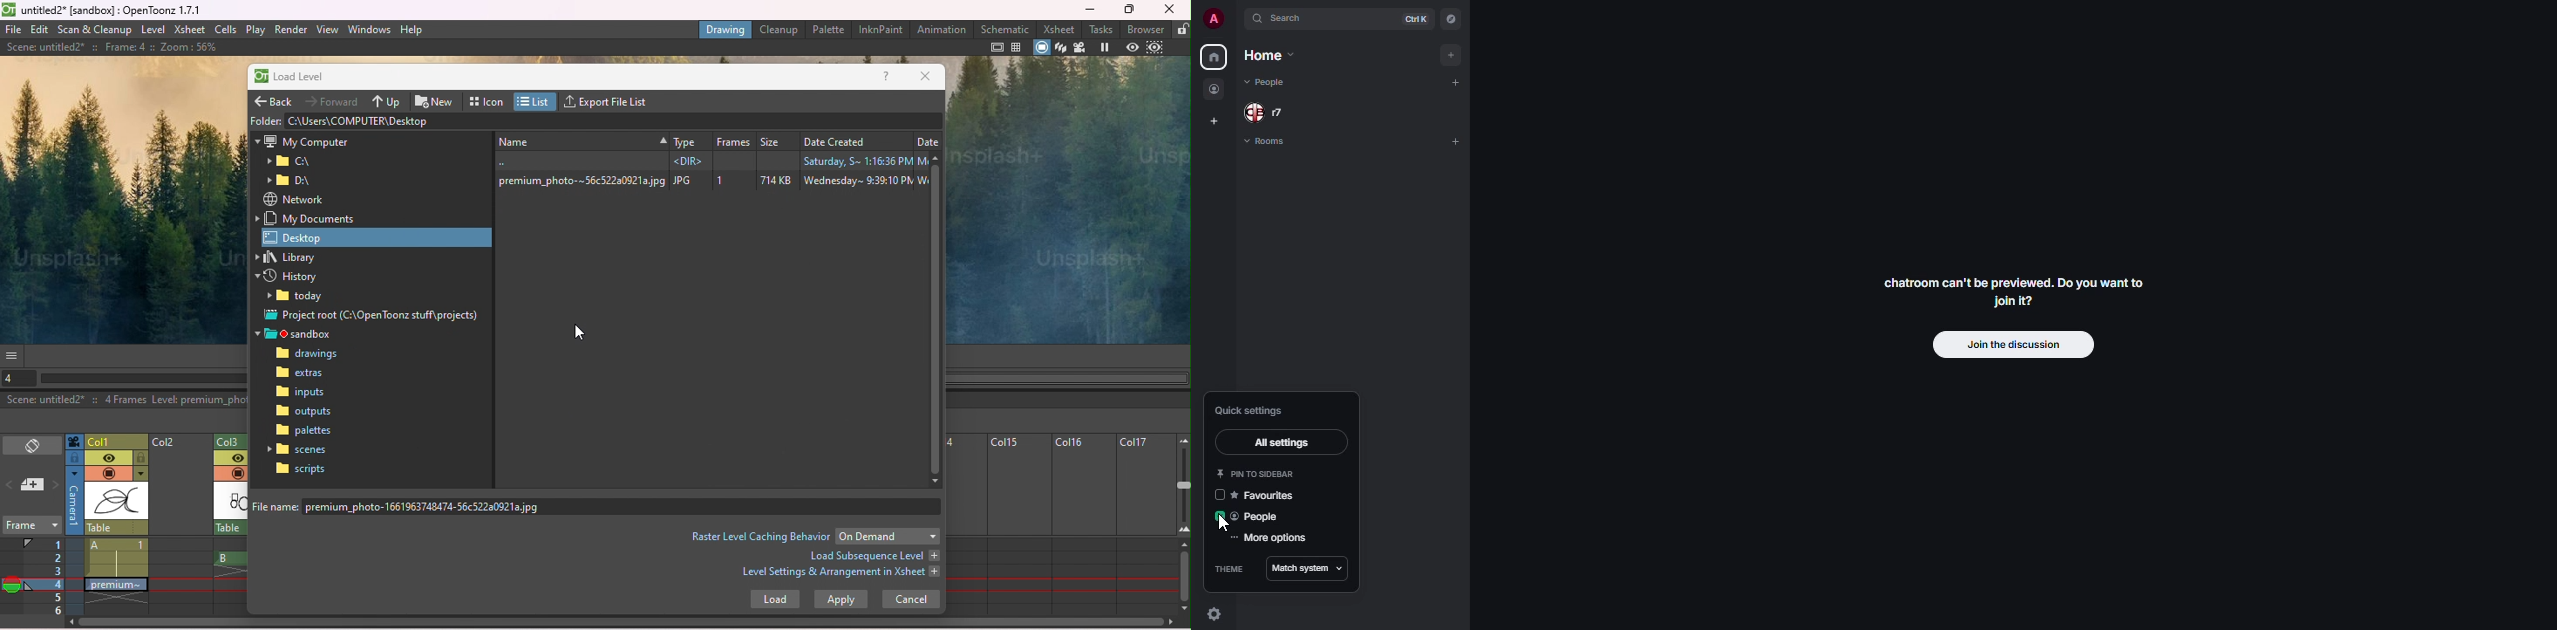  What do you see at coordinates (1062, 29) in the screenshot?
I see `Xsheet` at bounding box center [1062, 29].